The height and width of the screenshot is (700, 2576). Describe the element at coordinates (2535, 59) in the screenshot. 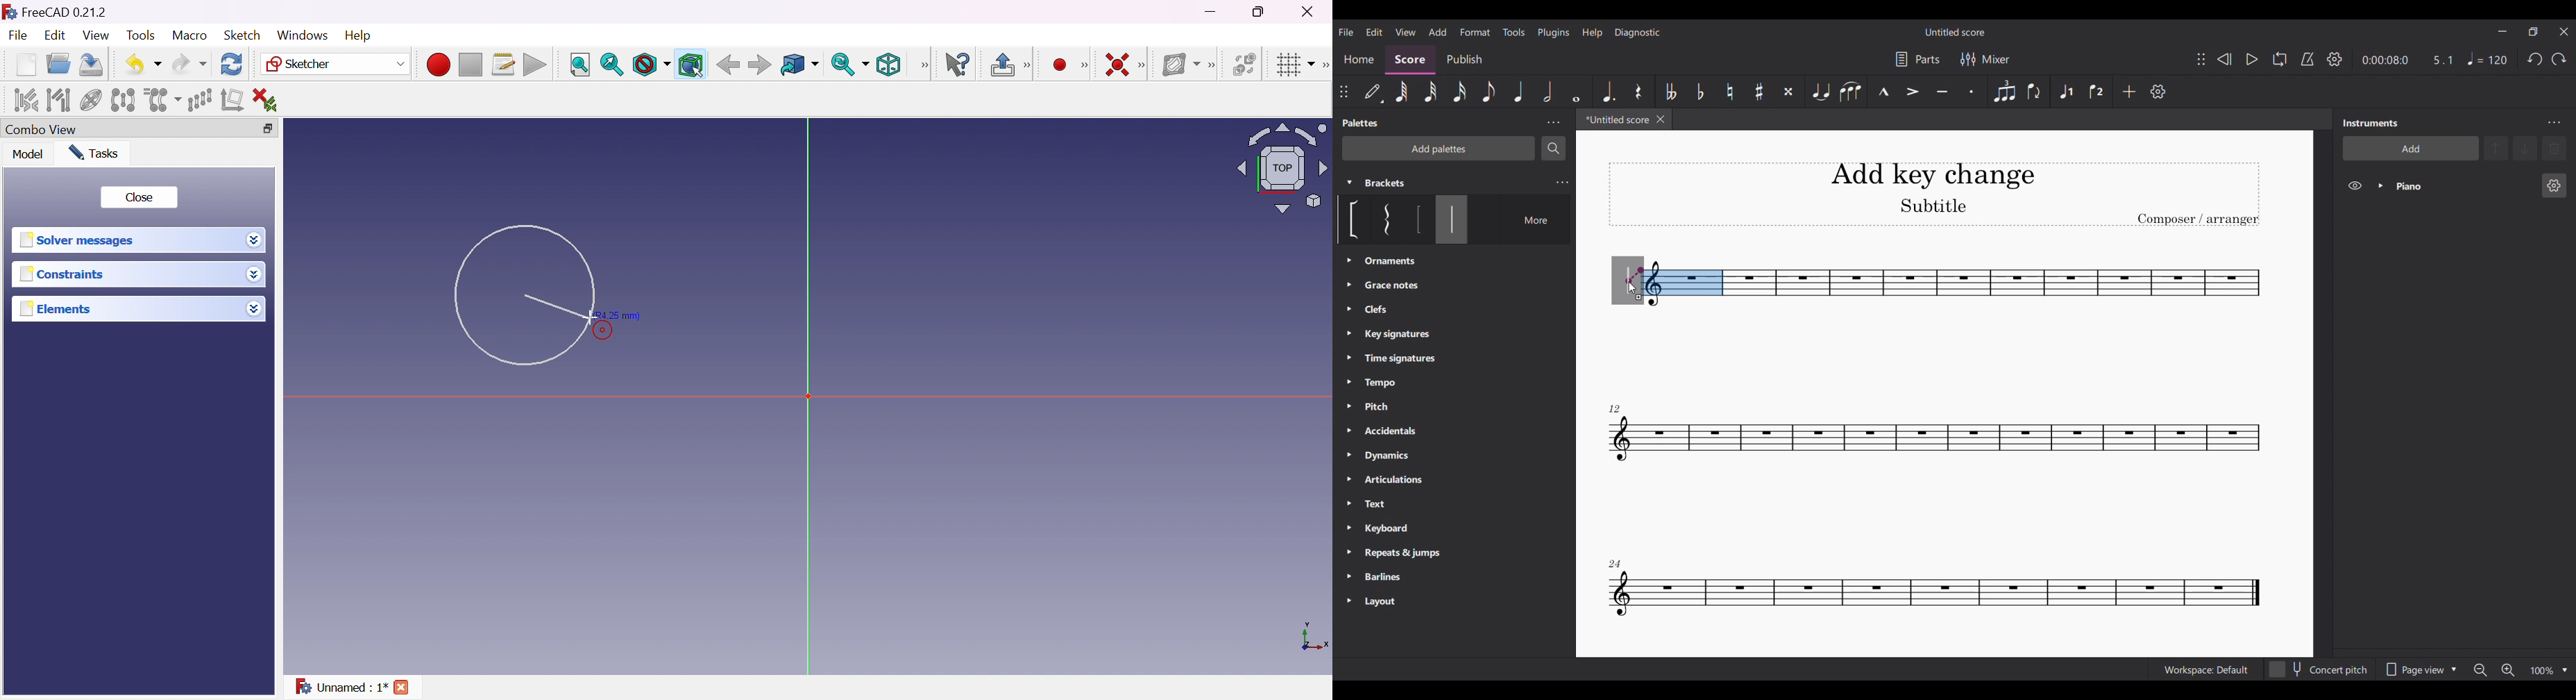

I see `Undo` at that location.